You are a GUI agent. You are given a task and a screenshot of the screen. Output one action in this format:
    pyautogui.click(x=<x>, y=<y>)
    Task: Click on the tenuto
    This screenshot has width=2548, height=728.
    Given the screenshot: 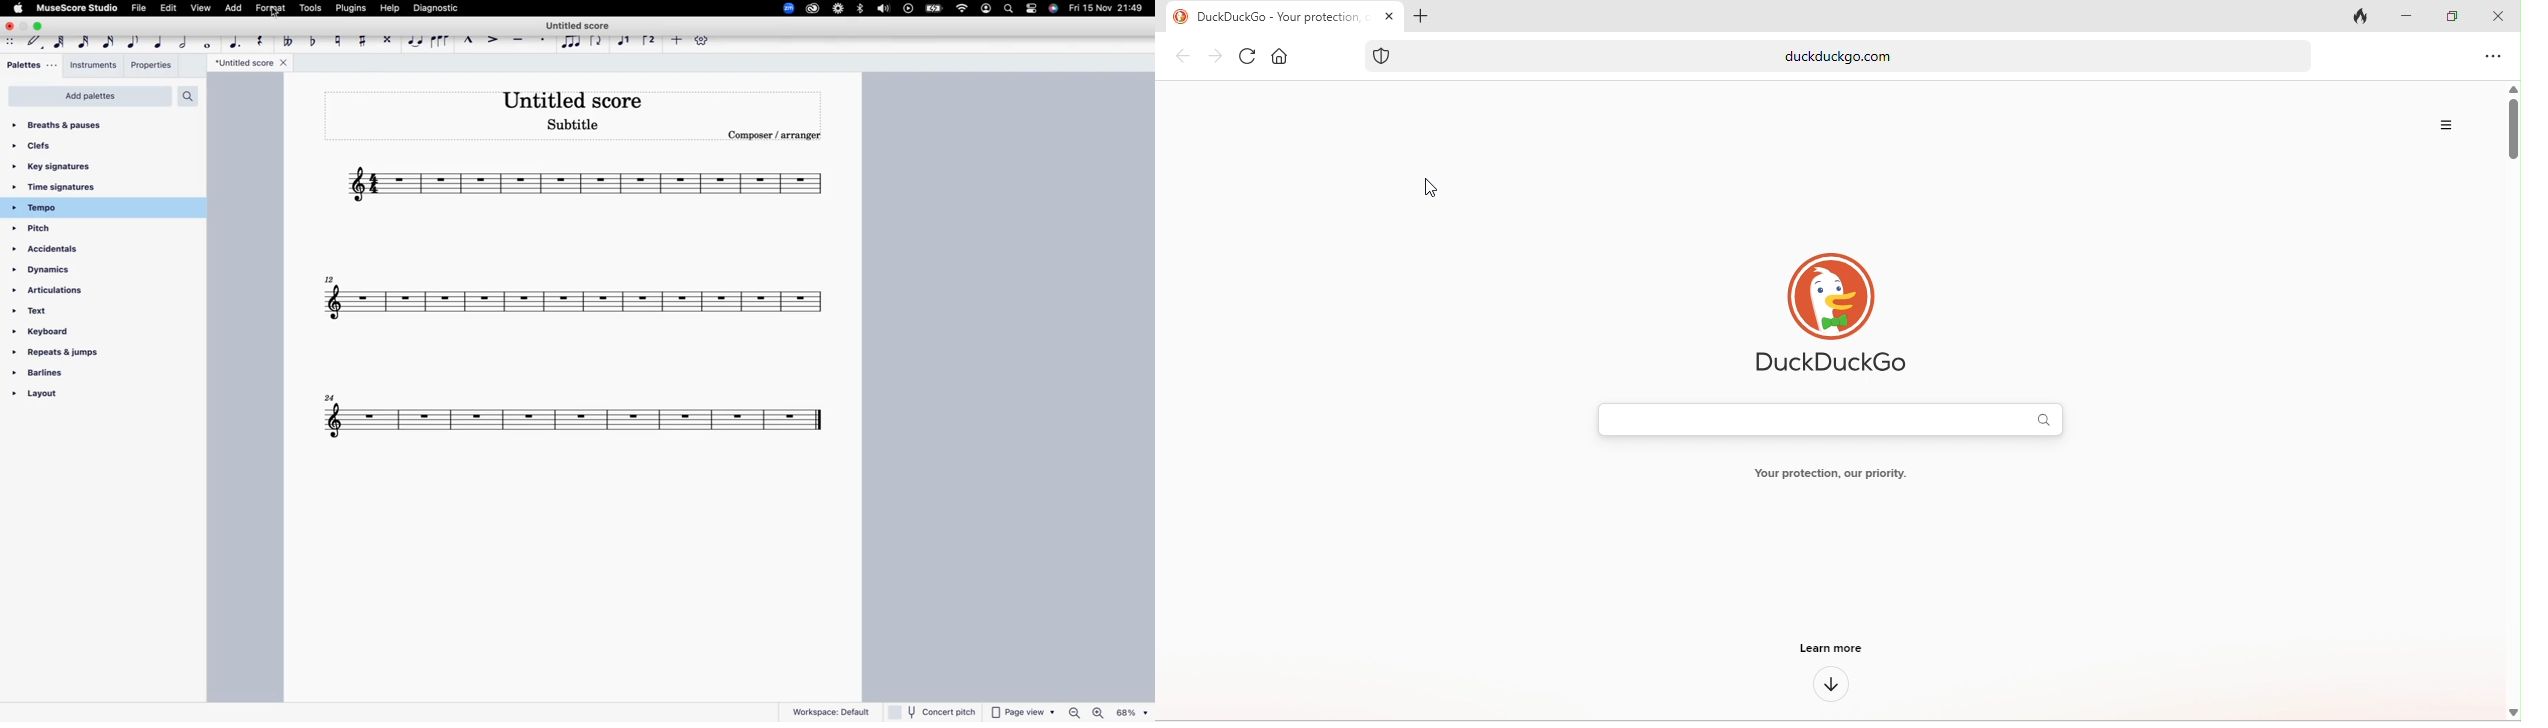 What is the action you would take?
    pyautogui.click(x=521, y=40)
    